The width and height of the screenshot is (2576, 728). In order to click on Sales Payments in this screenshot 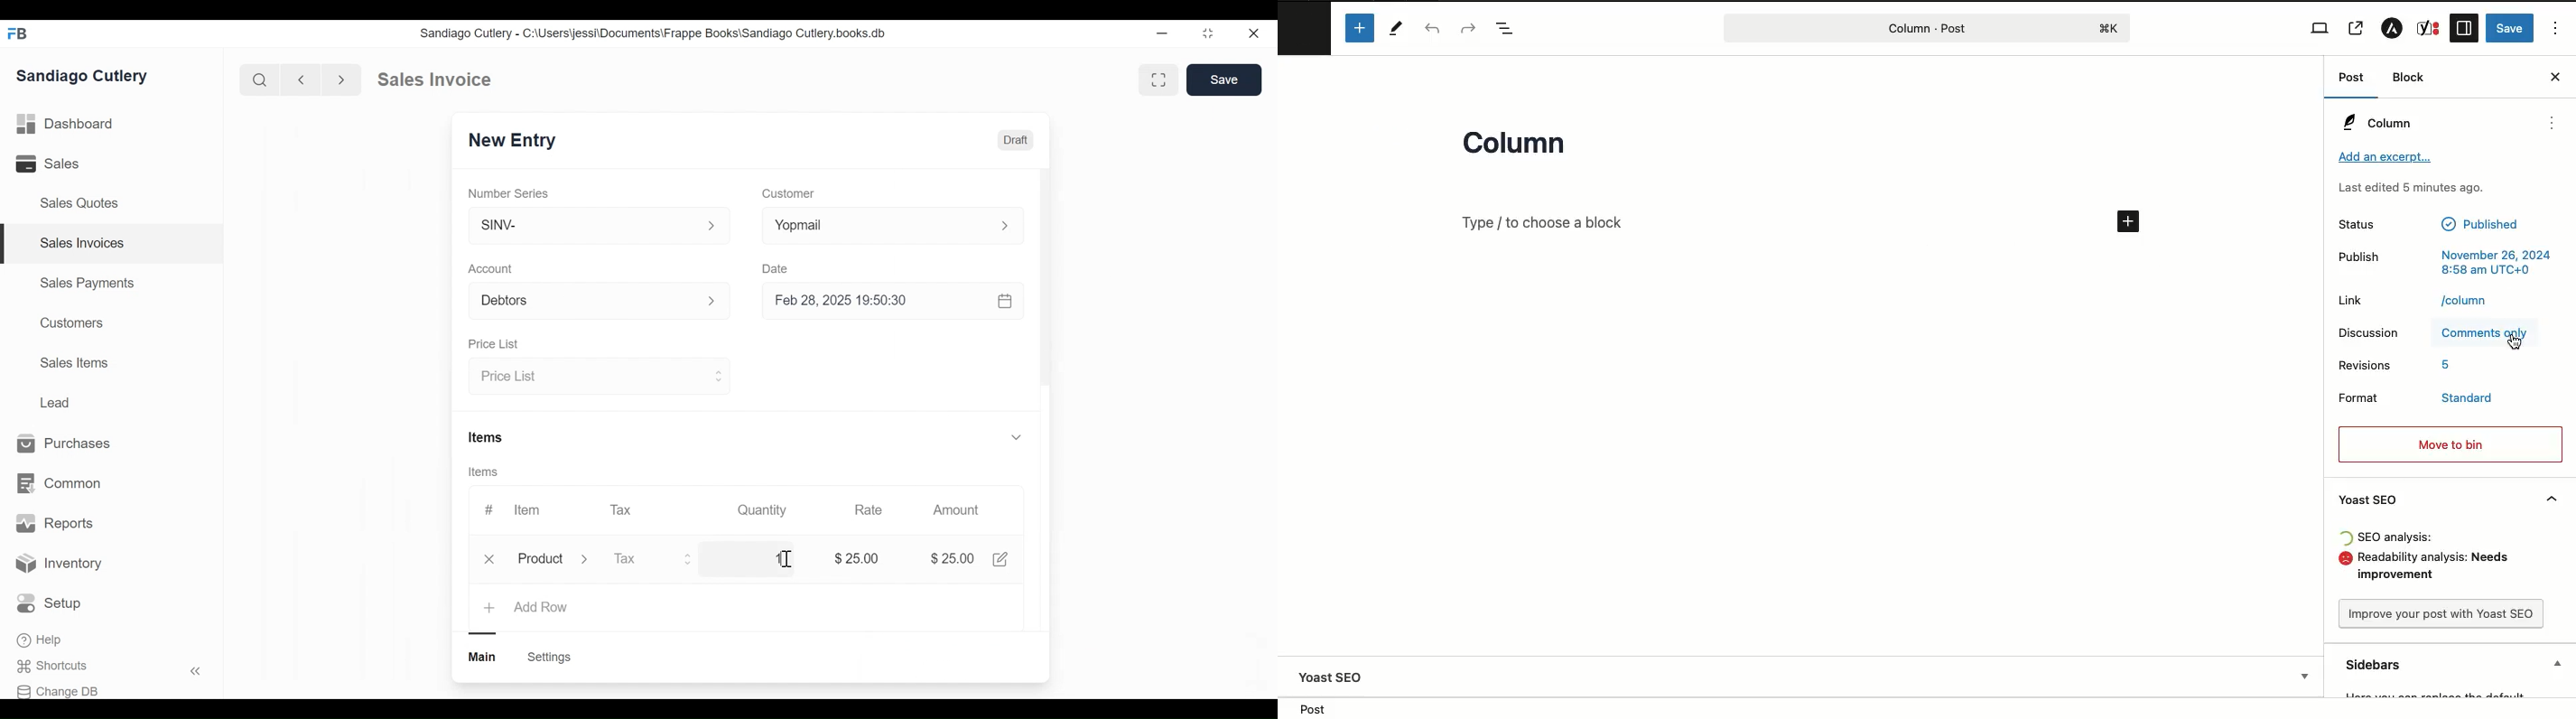, I will do `click(86, 283)`.